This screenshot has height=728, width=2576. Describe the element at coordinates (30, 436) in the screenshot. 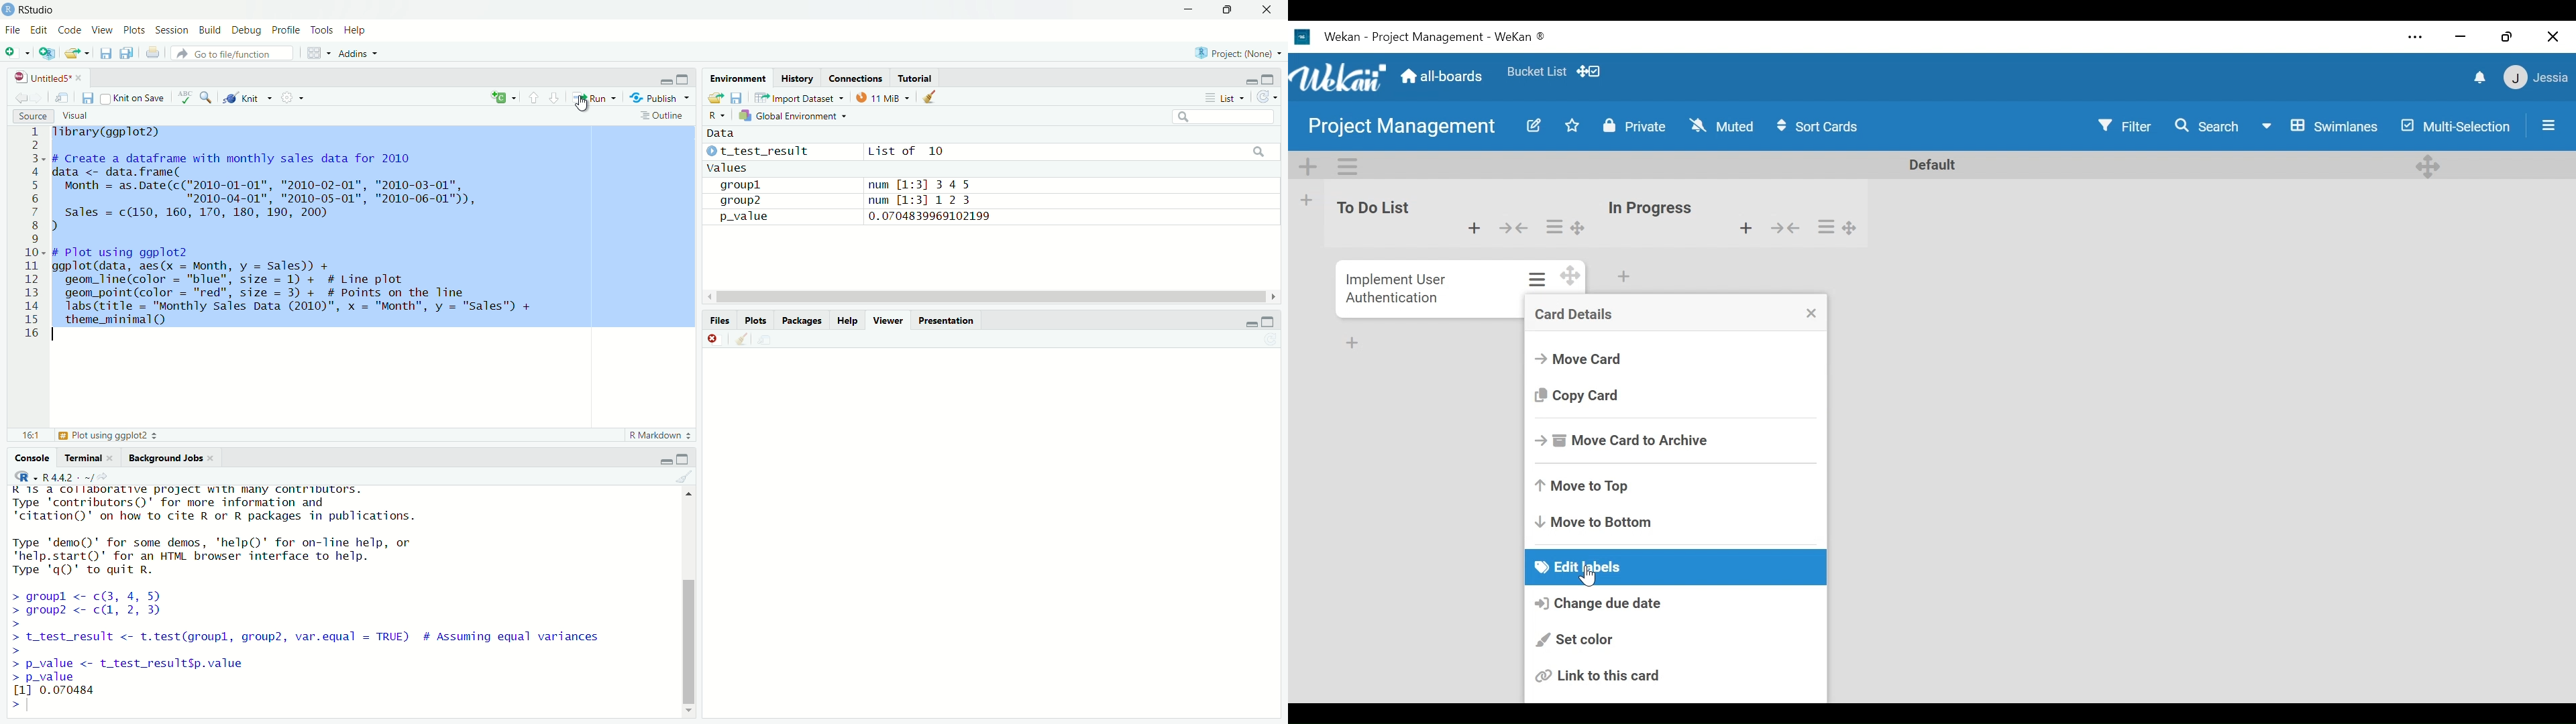

I see `15:18` at that location.